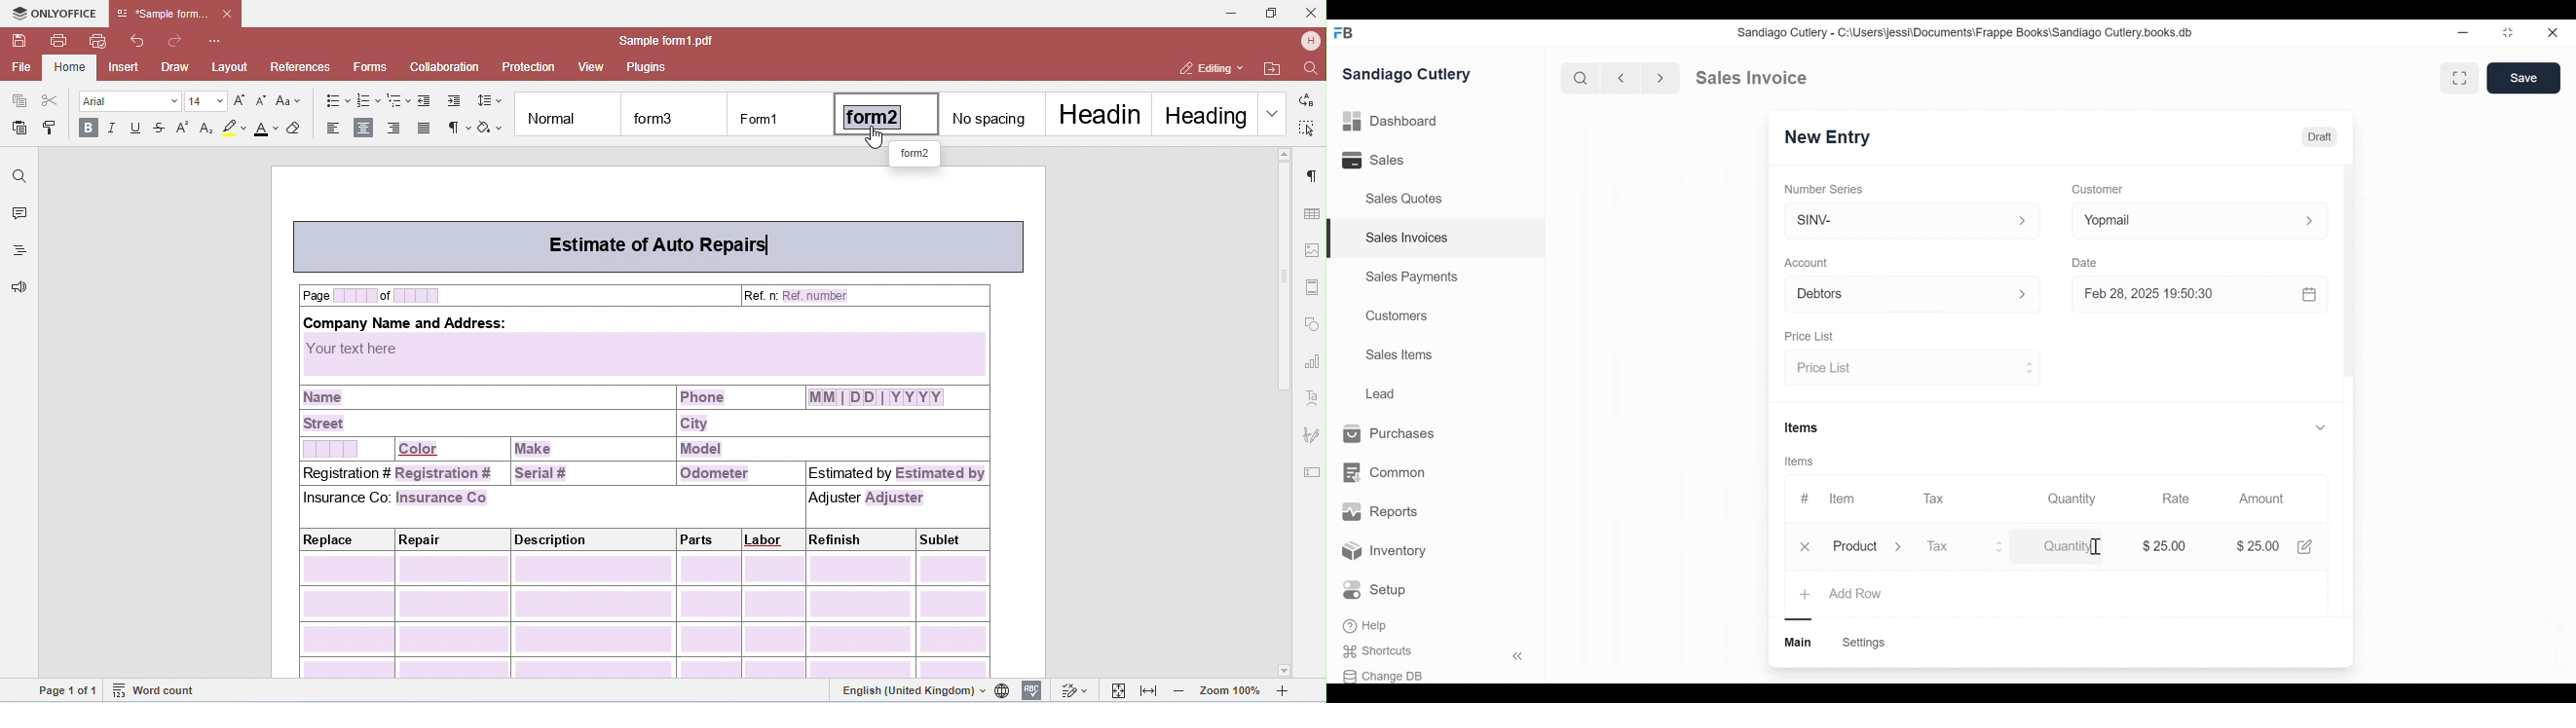 This screenshot has height=728, width=2576. Describe the element at coordinates (1384, 553) in the screenshot. I see `Inventory` at that location.